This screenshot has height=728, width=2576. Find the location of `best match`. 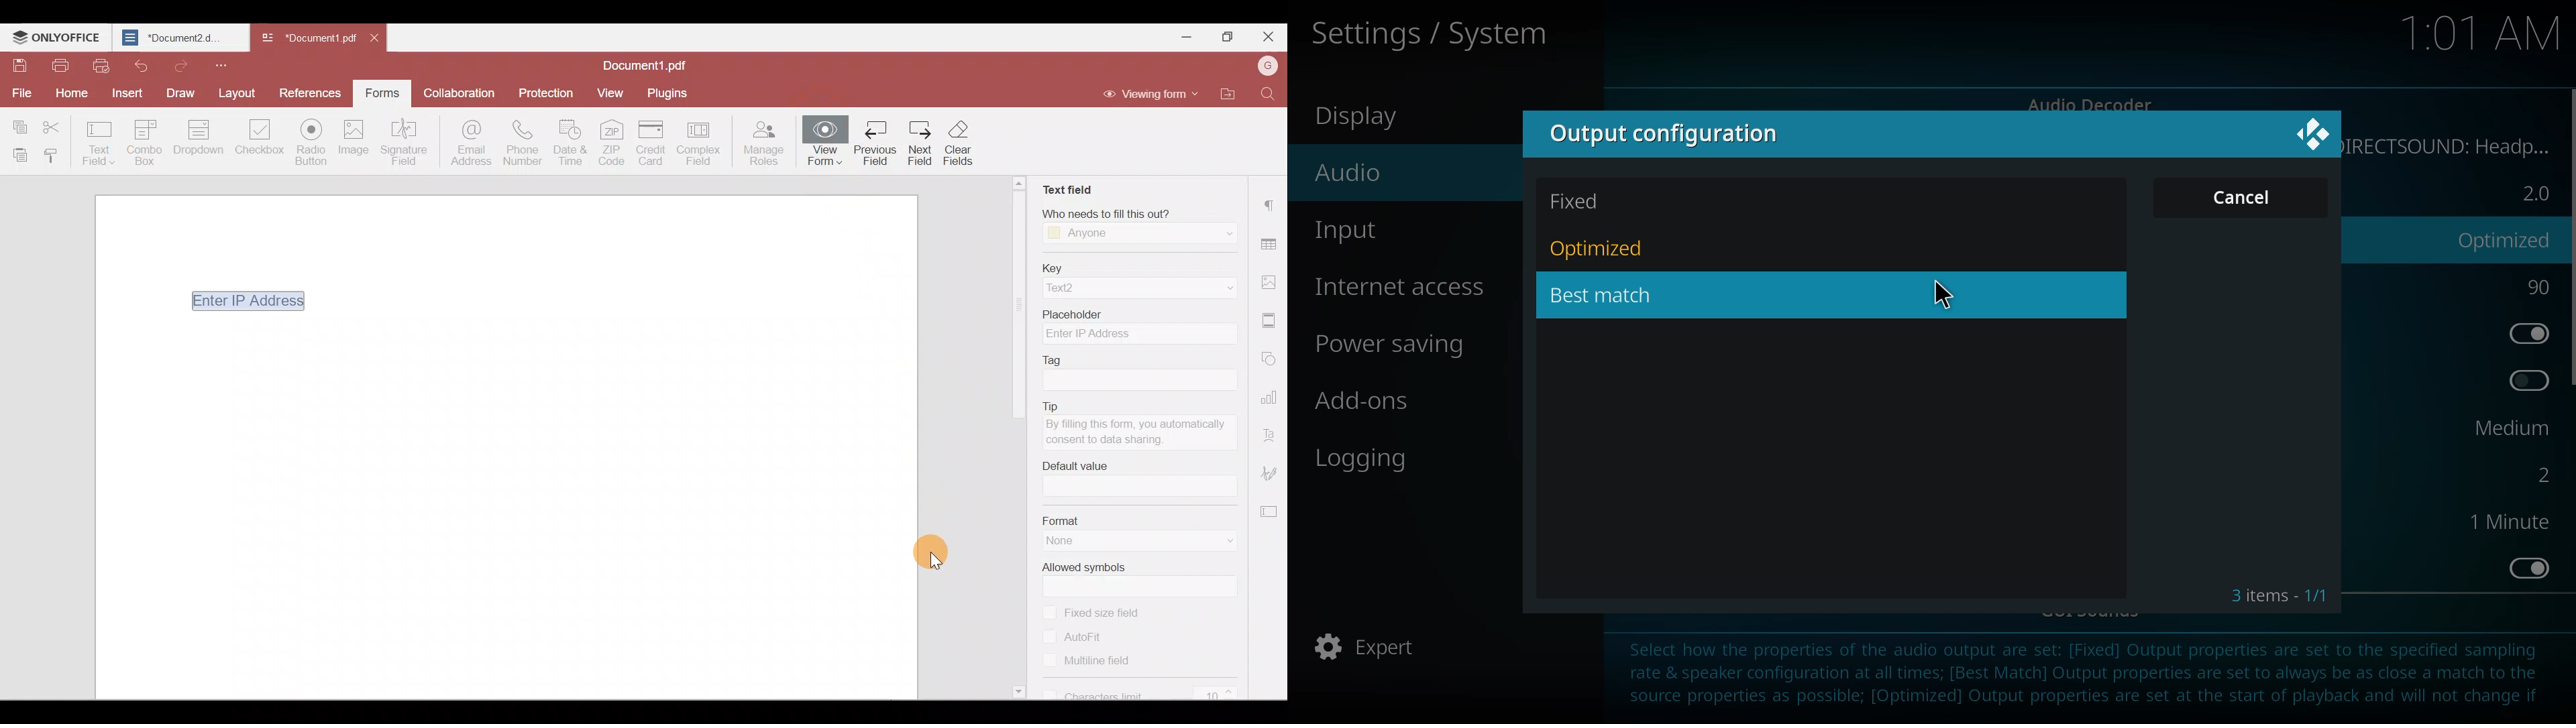

best match is located at coordinates (1603, 295).